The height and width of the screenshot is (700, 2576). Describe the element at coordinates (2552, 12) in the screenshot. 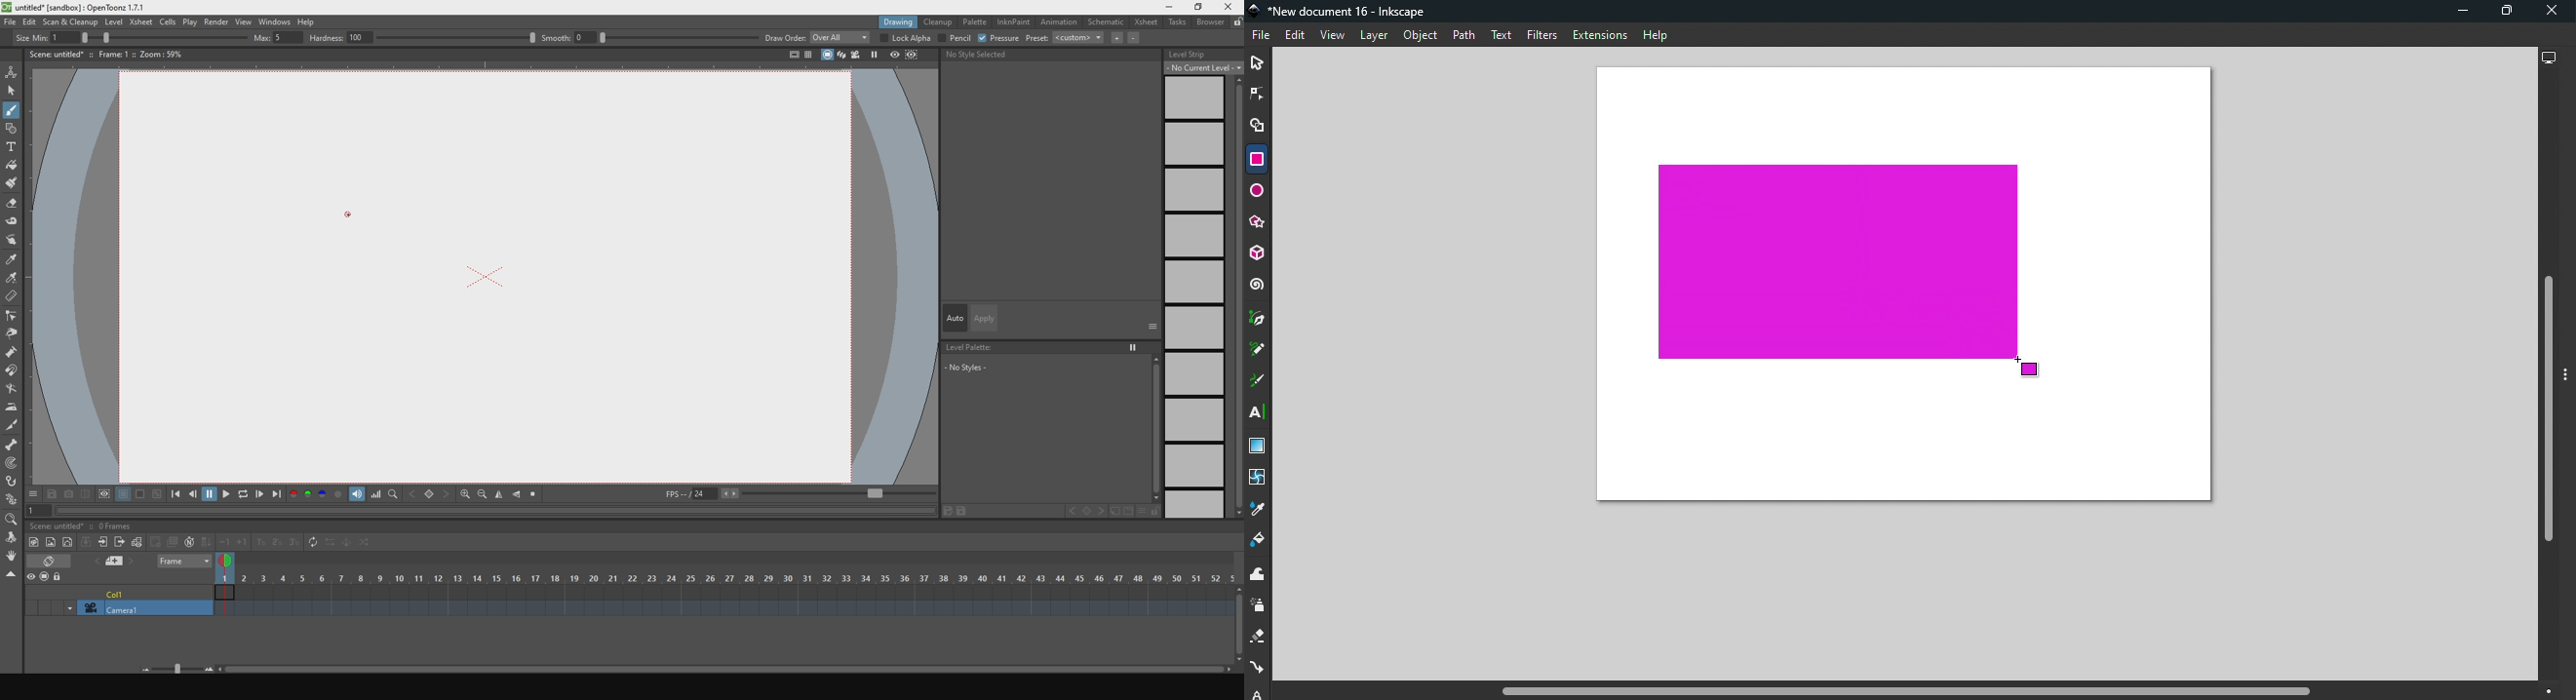

I see `Close` at that location.